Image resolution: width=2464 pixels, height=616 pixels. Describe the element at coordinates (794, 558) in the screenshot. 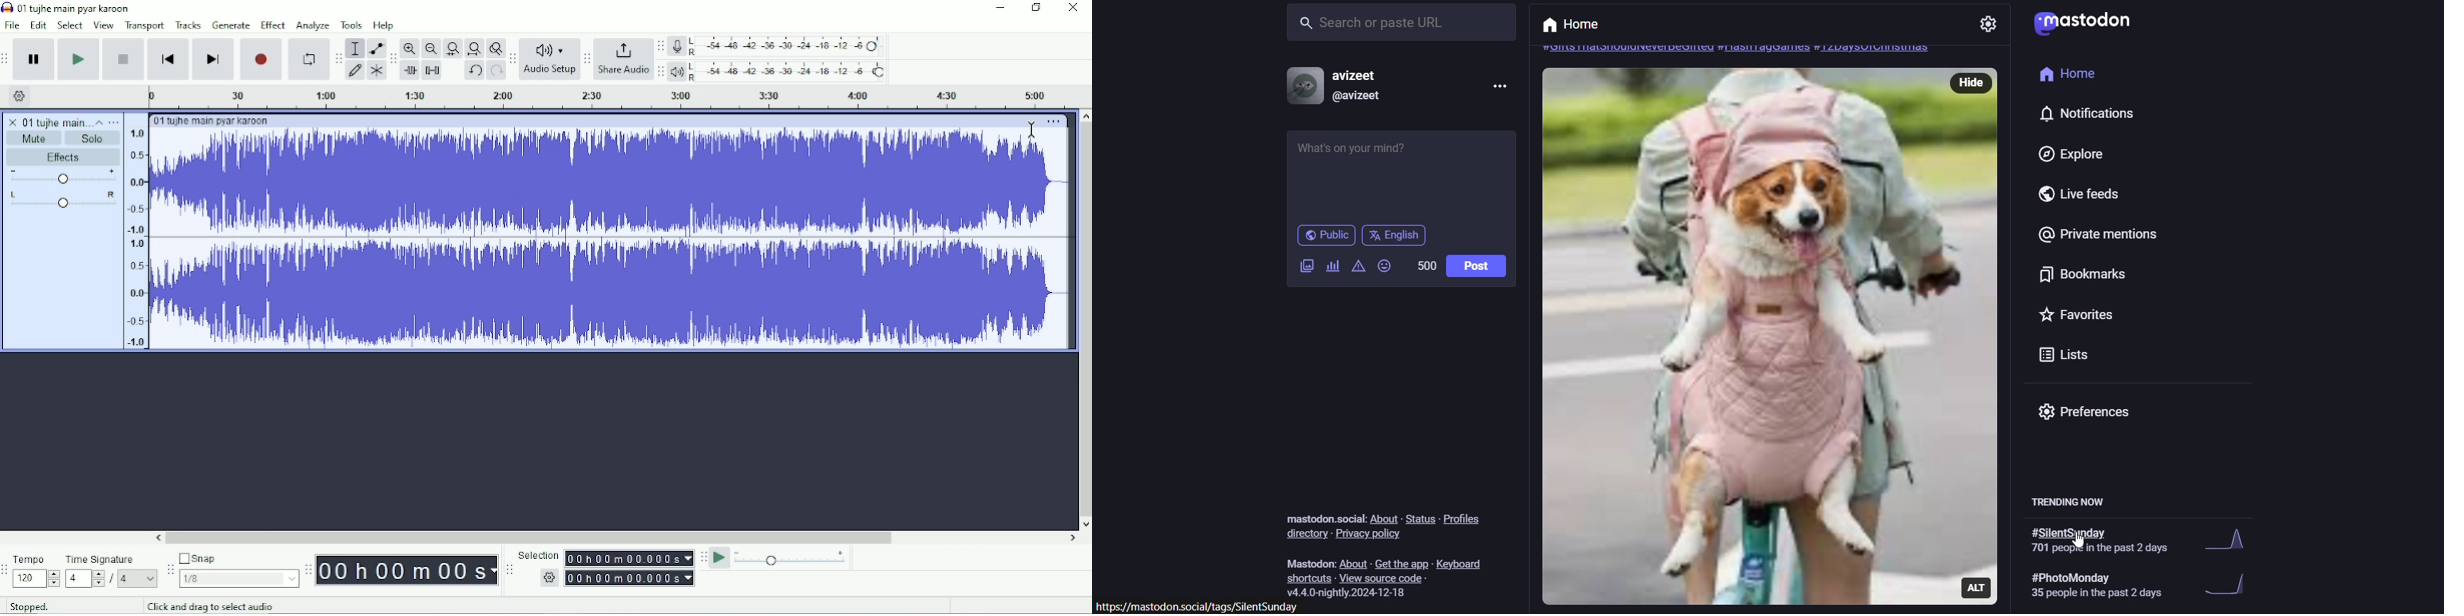

I see `Playback speed` at that location.